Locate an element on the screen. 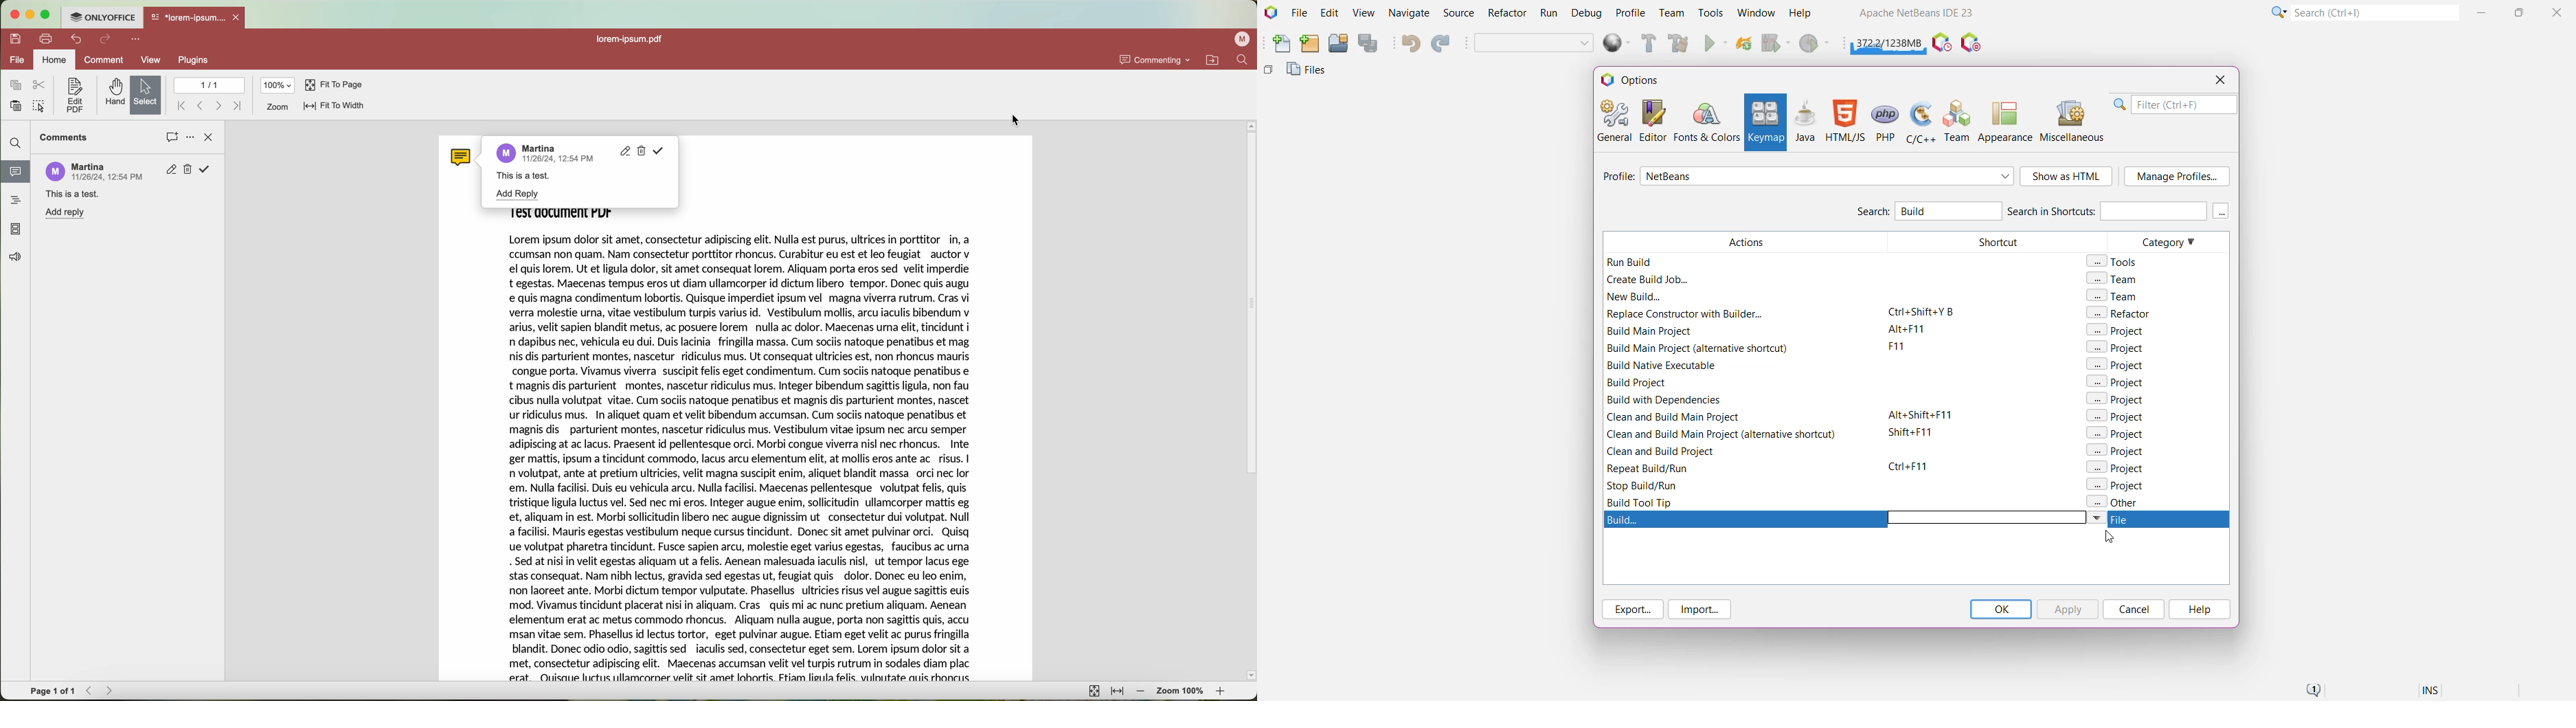 The height and width of the screenshot is (728, 2576). remove is located at coordinates (190, 170).